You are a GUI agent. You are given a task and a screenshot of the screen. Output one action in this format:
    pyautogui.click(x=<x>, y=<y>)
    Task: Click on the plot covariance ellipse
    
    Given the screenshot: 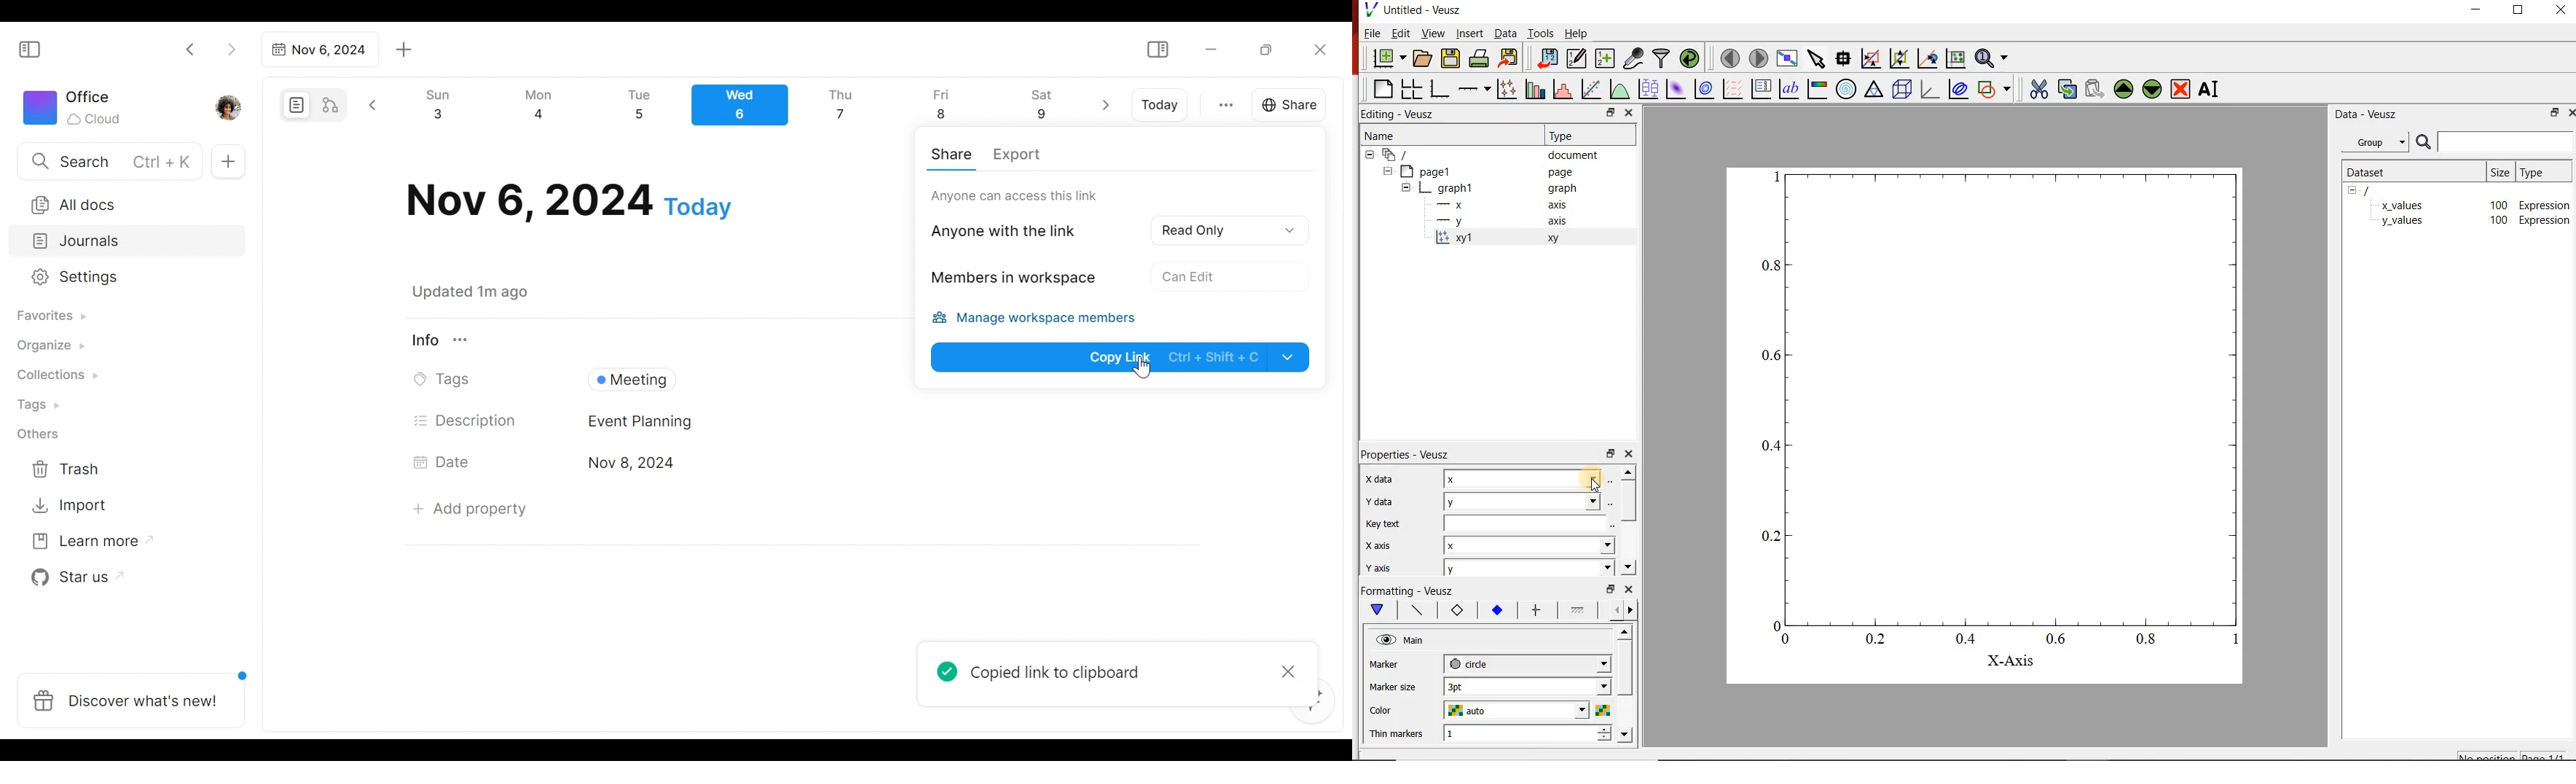 What is the action you would take?
    pyautogui.click(x=1957, y=89)
    